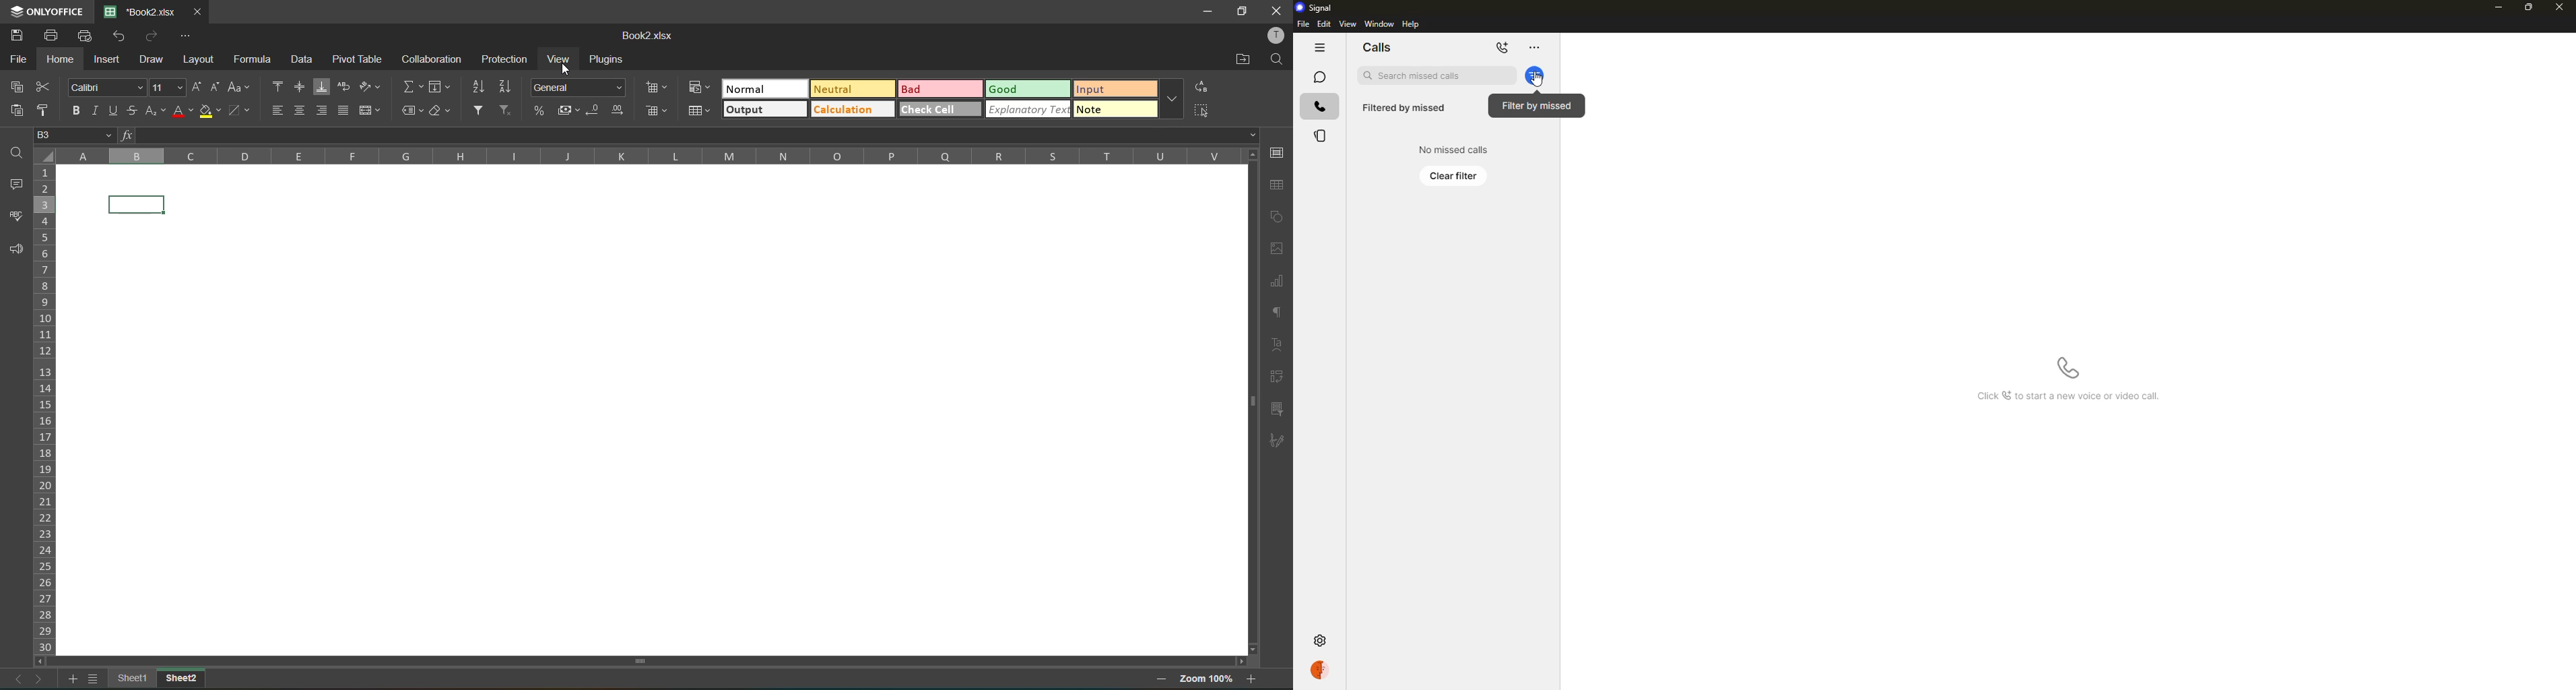  What do you see at coordinates (412, 111) in the screenshot?
I see `named ranges` at bounding box center [412, 111].